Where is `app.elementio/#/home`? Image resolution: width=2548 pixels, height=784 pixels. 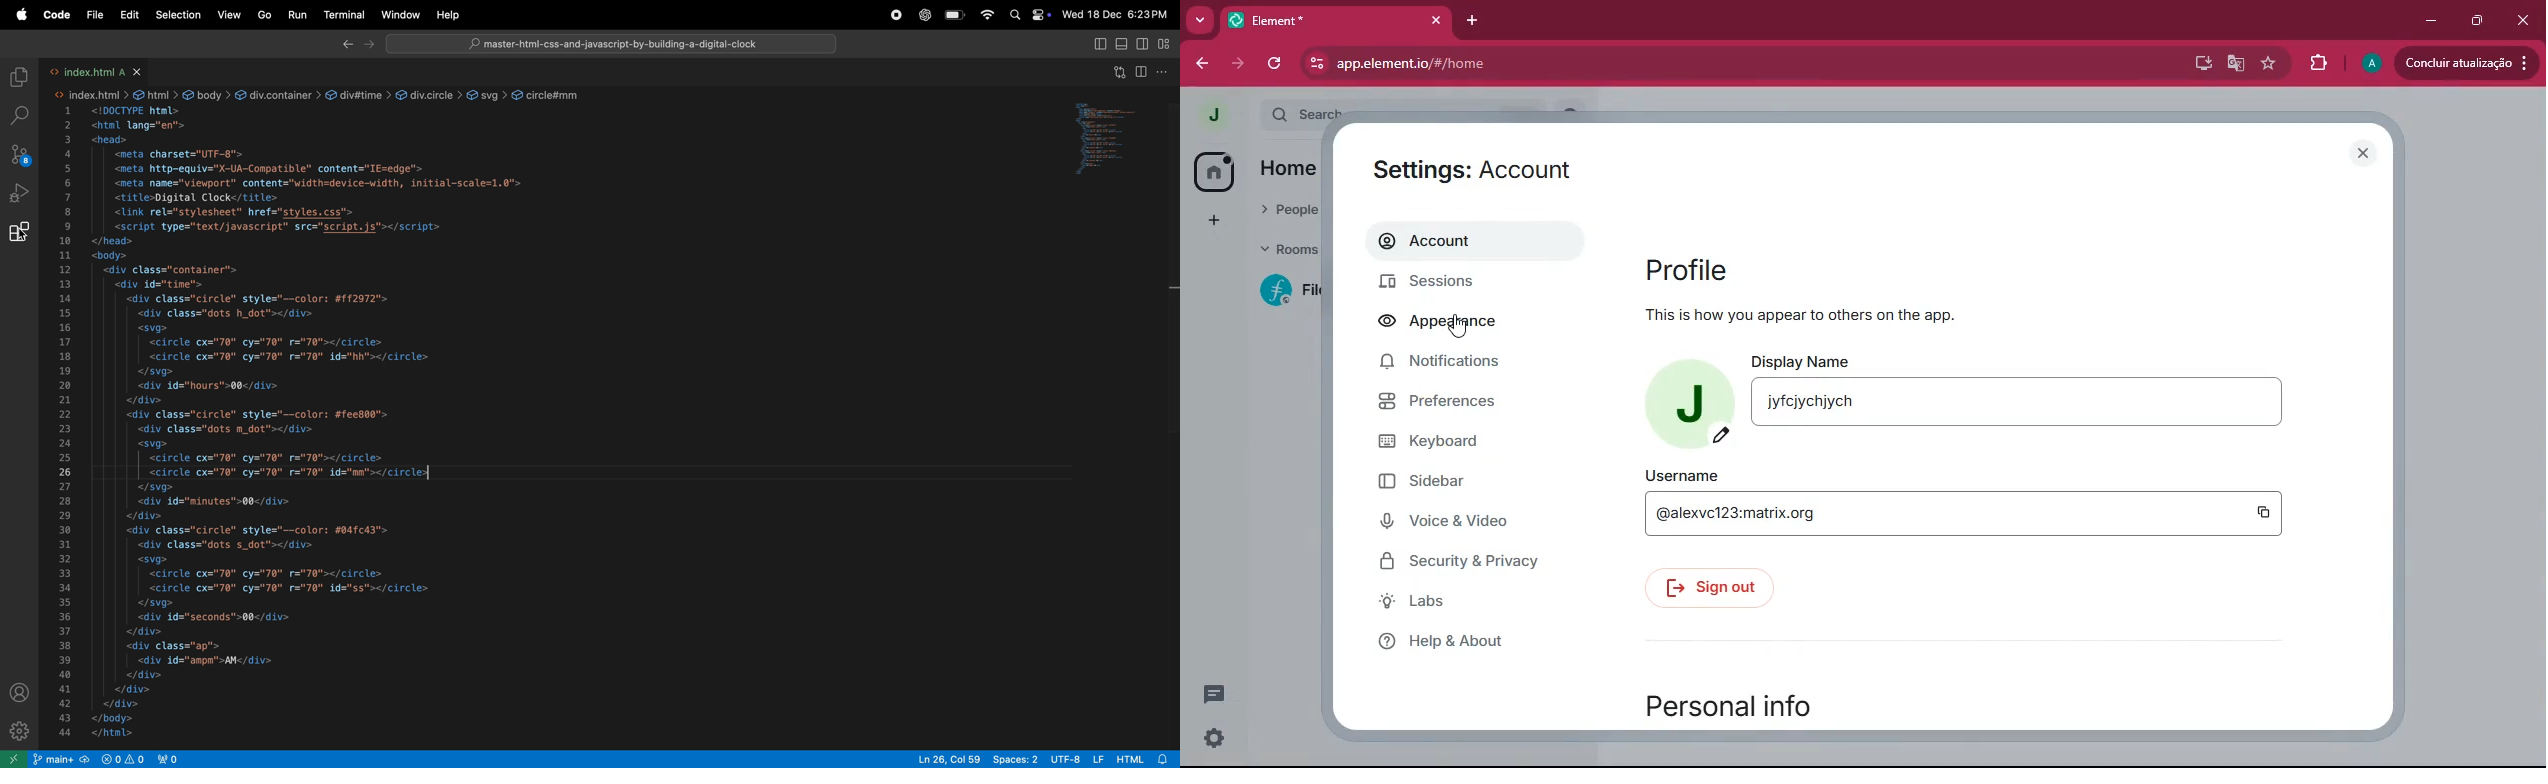
app.elementio/#/home is located at coordinates (1545, 65).